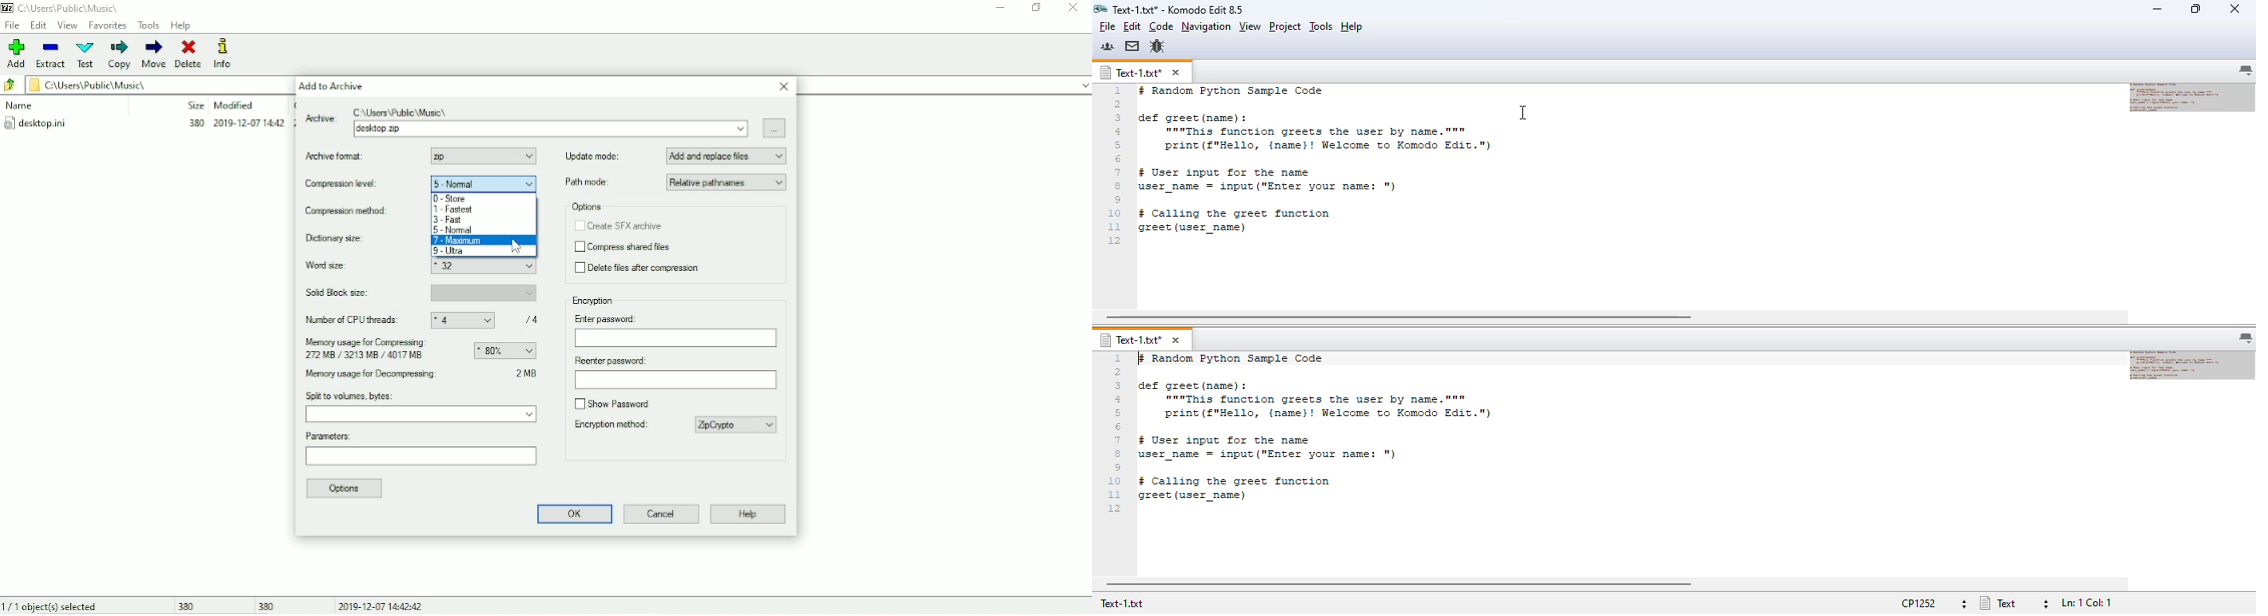  I want to click on help, so click(1353, 26).